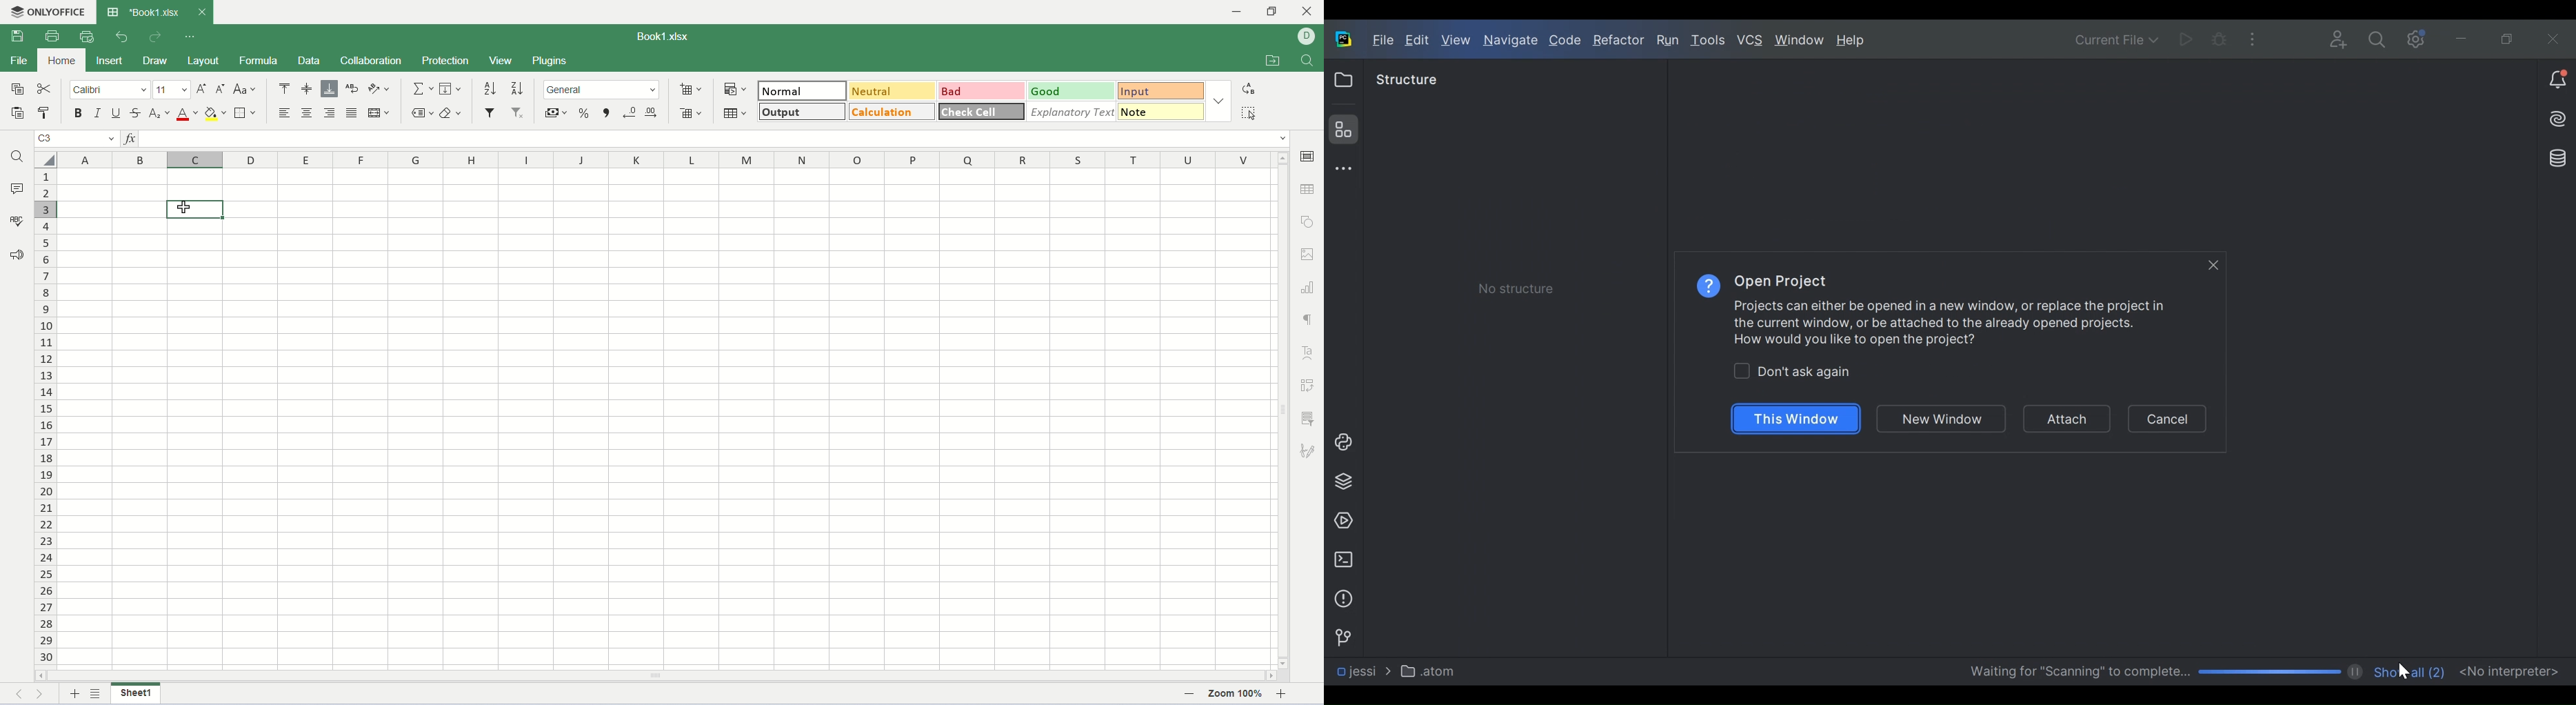 This screenshot has height=728, width=2576. What do you see at coordinates (450, 115) in the screenshot?
I see `clear` at bounding box center [450, 115].